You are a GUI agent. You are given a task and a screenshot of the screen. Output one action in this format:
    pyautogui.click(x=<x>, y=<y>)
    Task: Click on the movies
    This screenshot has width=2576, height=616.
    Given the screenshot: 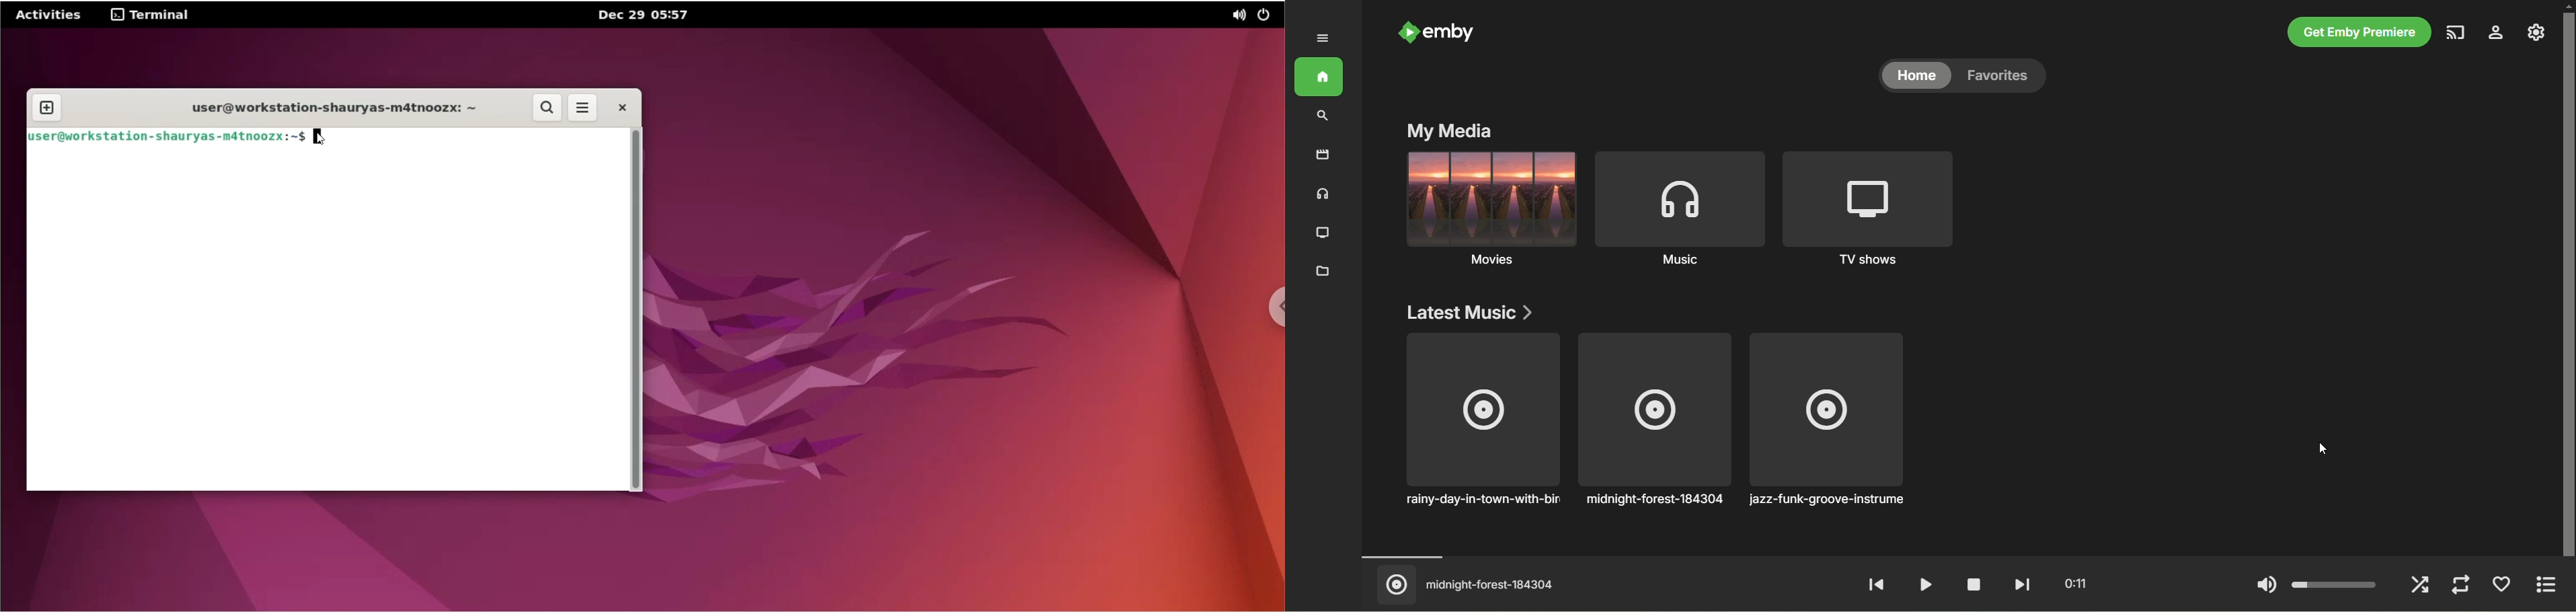 What is the action you would take?
    pyautogui.click(x=1323, y=157)
    